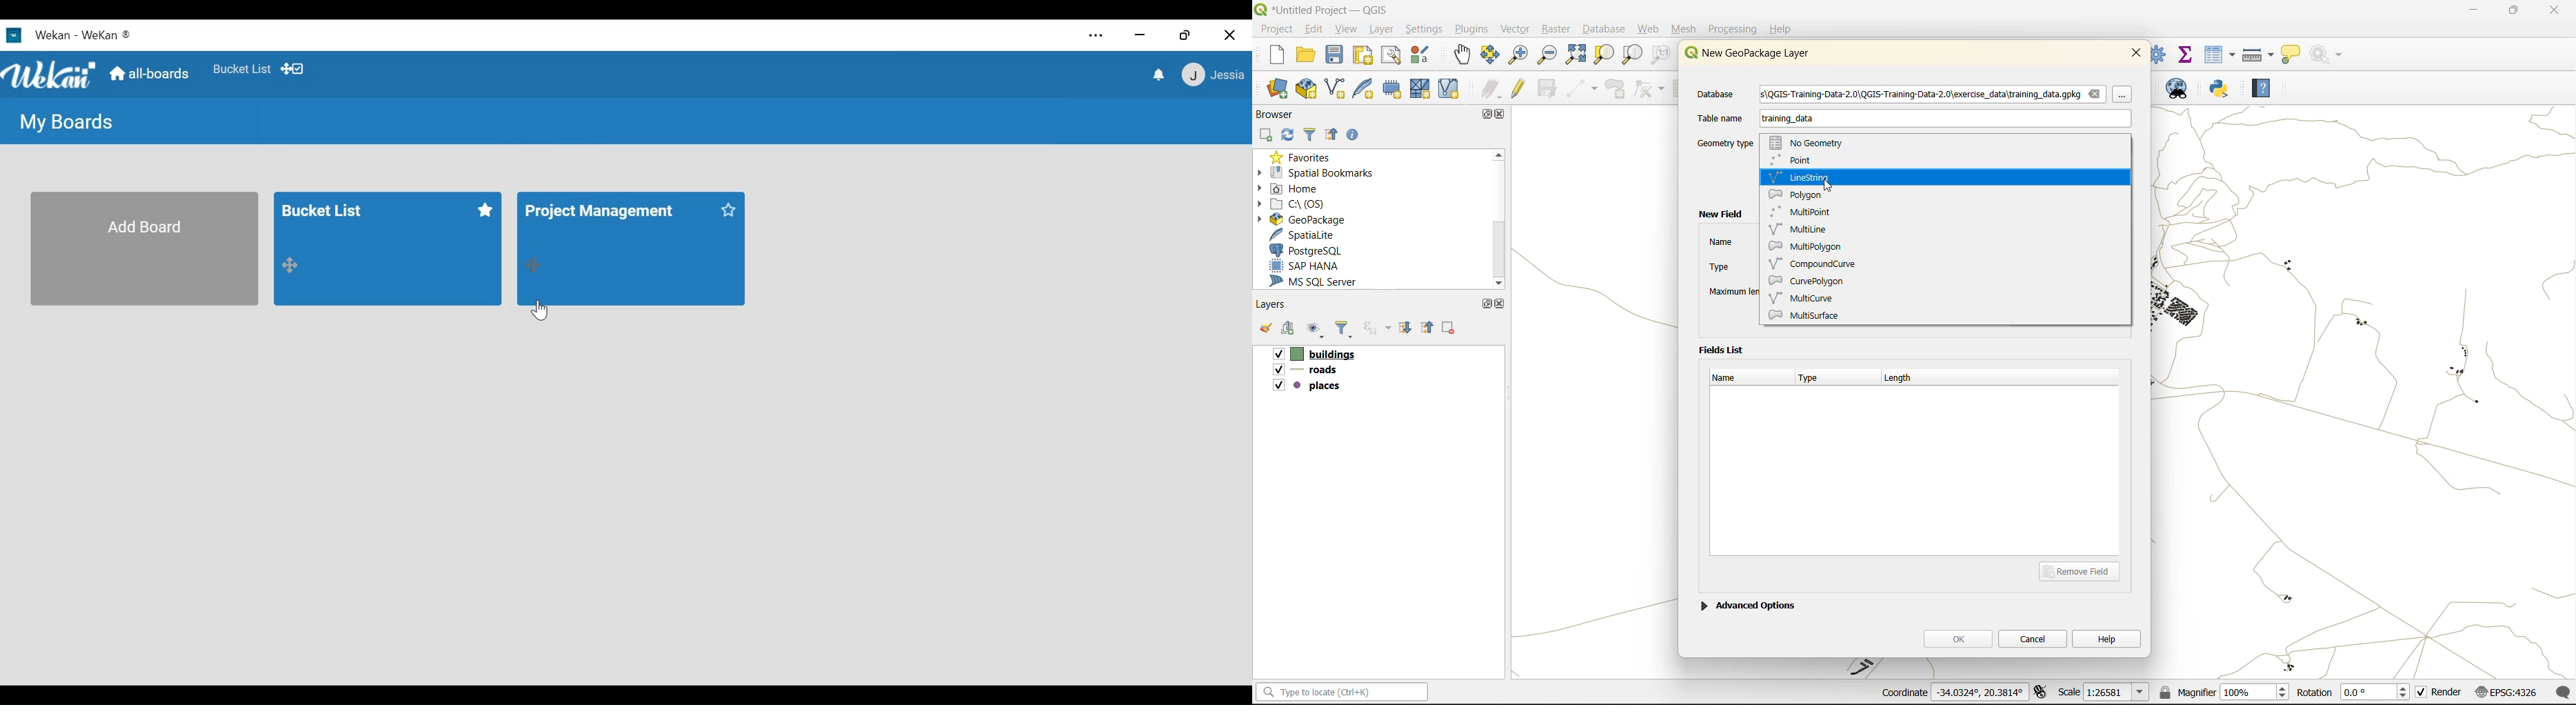 The height and width of the screenshot is (728, 2576). Describe the element at coordinates (631, 248) in the screenshot. I see `board 2` at that location.